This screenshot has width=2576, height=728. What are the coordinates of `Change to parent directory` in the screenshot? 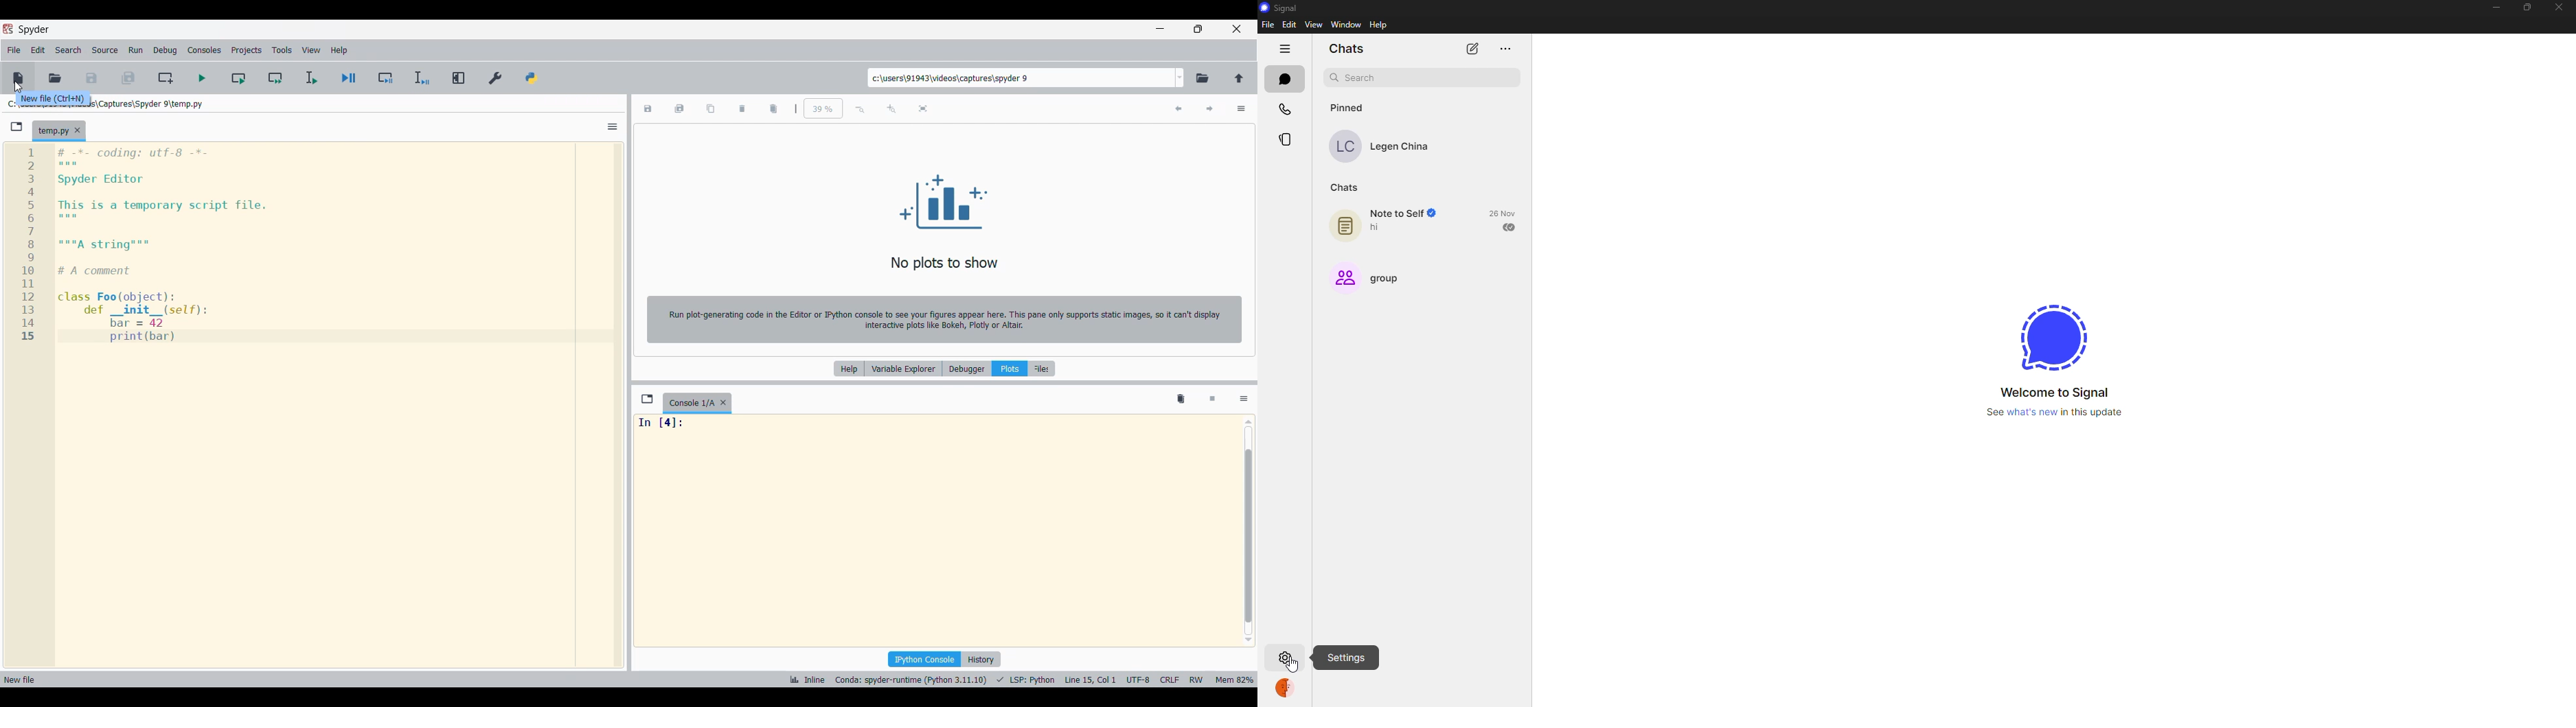 It's located at (1239, 79).